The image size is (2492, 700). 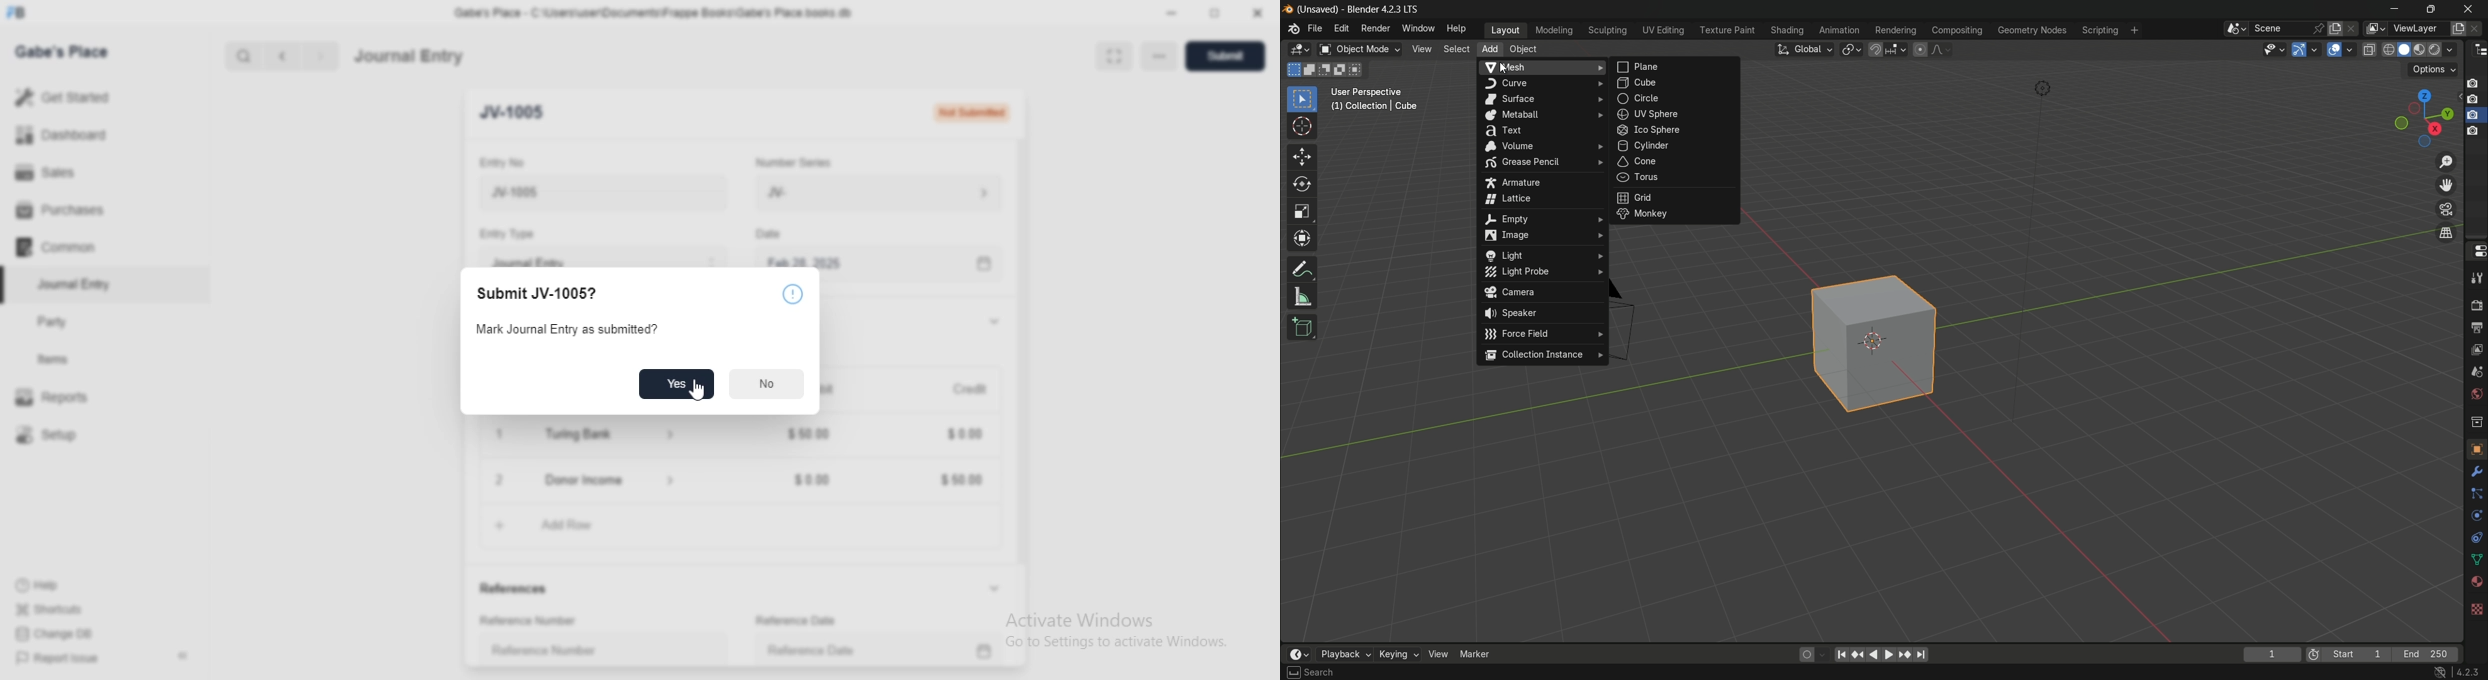 I want to click on camera, so click(x=1541, y=293).